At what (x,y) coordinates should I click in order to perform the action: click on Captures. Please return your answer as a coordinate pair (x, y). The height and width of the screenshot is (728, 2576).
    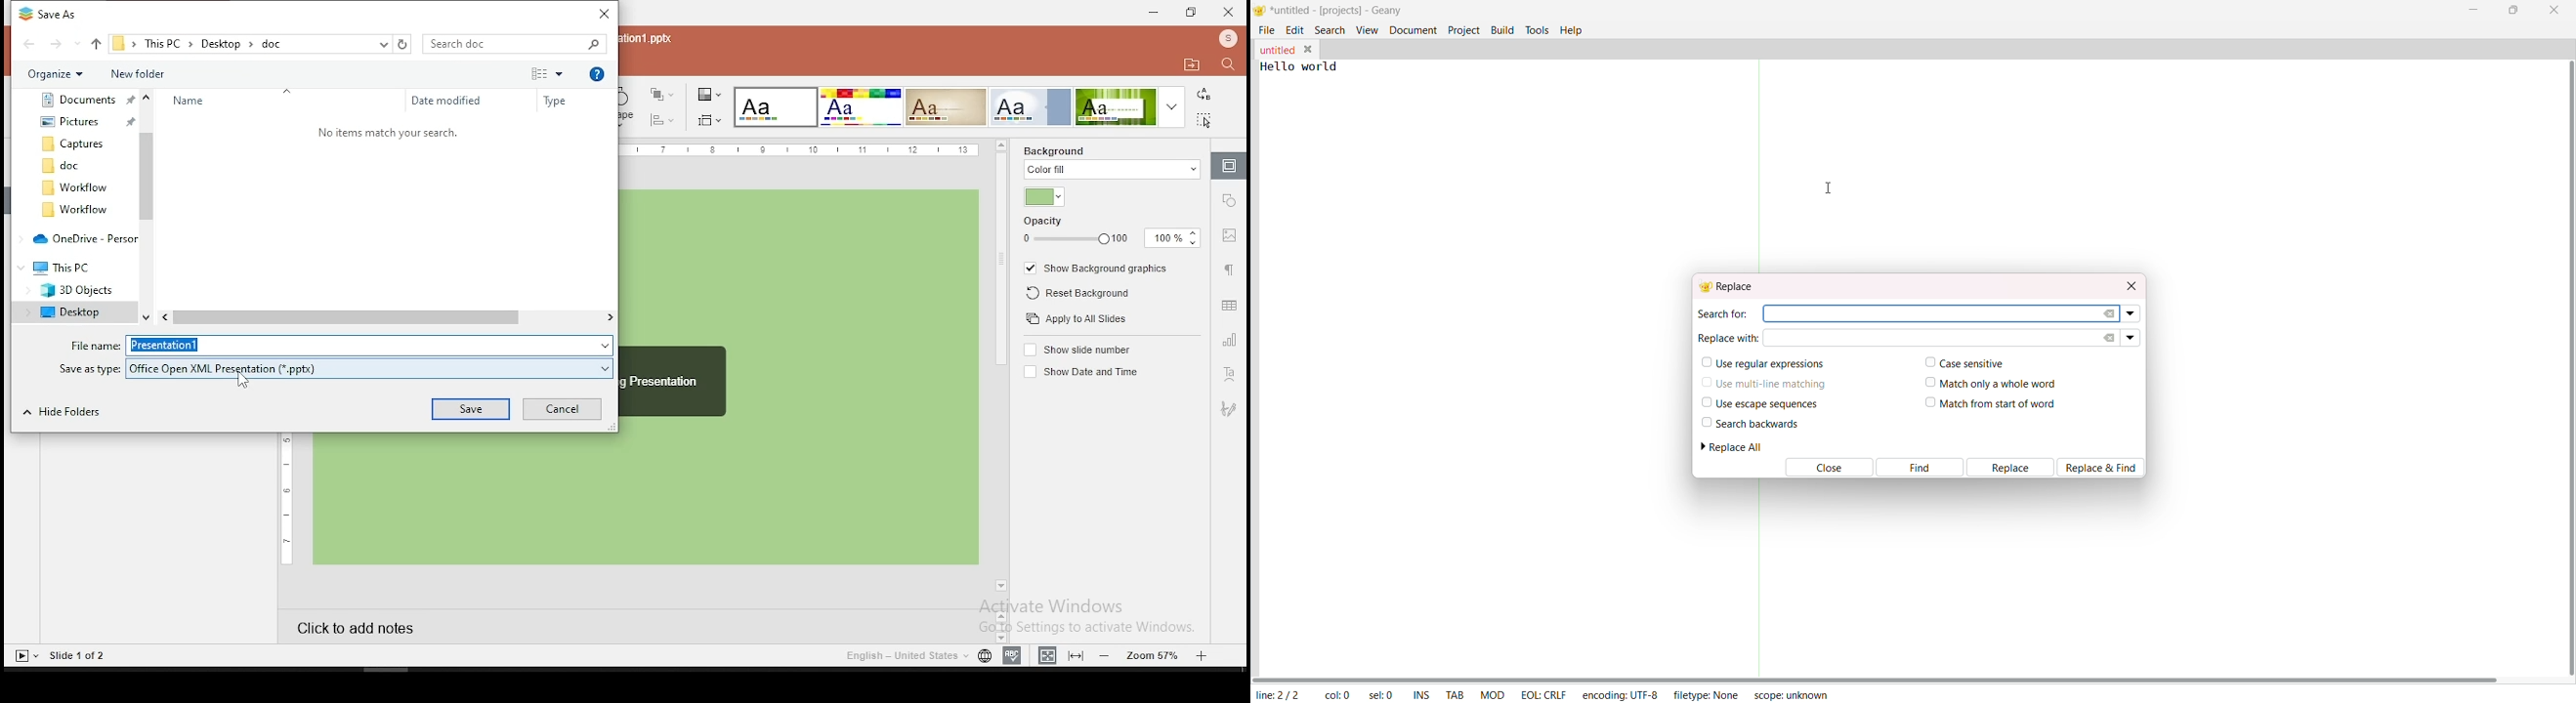
    Looking at the image, I should click on (77, 143).